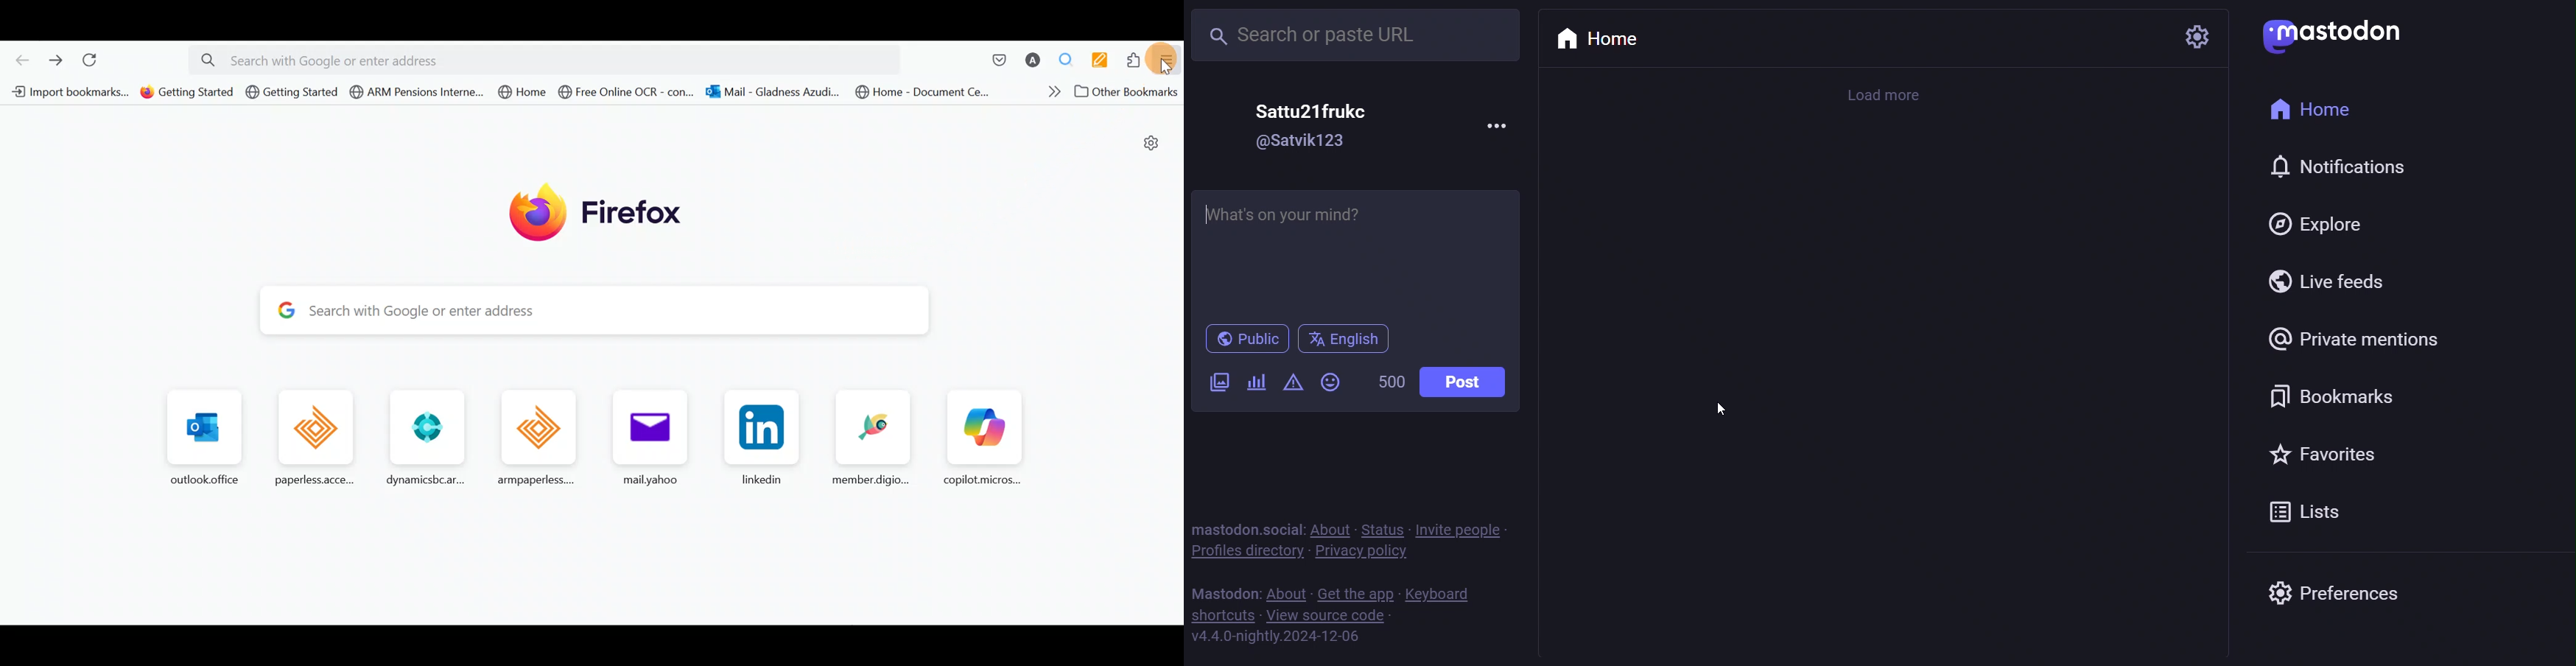 The image size is (2576, 672). I want to click on publish, so click(1246, 339).